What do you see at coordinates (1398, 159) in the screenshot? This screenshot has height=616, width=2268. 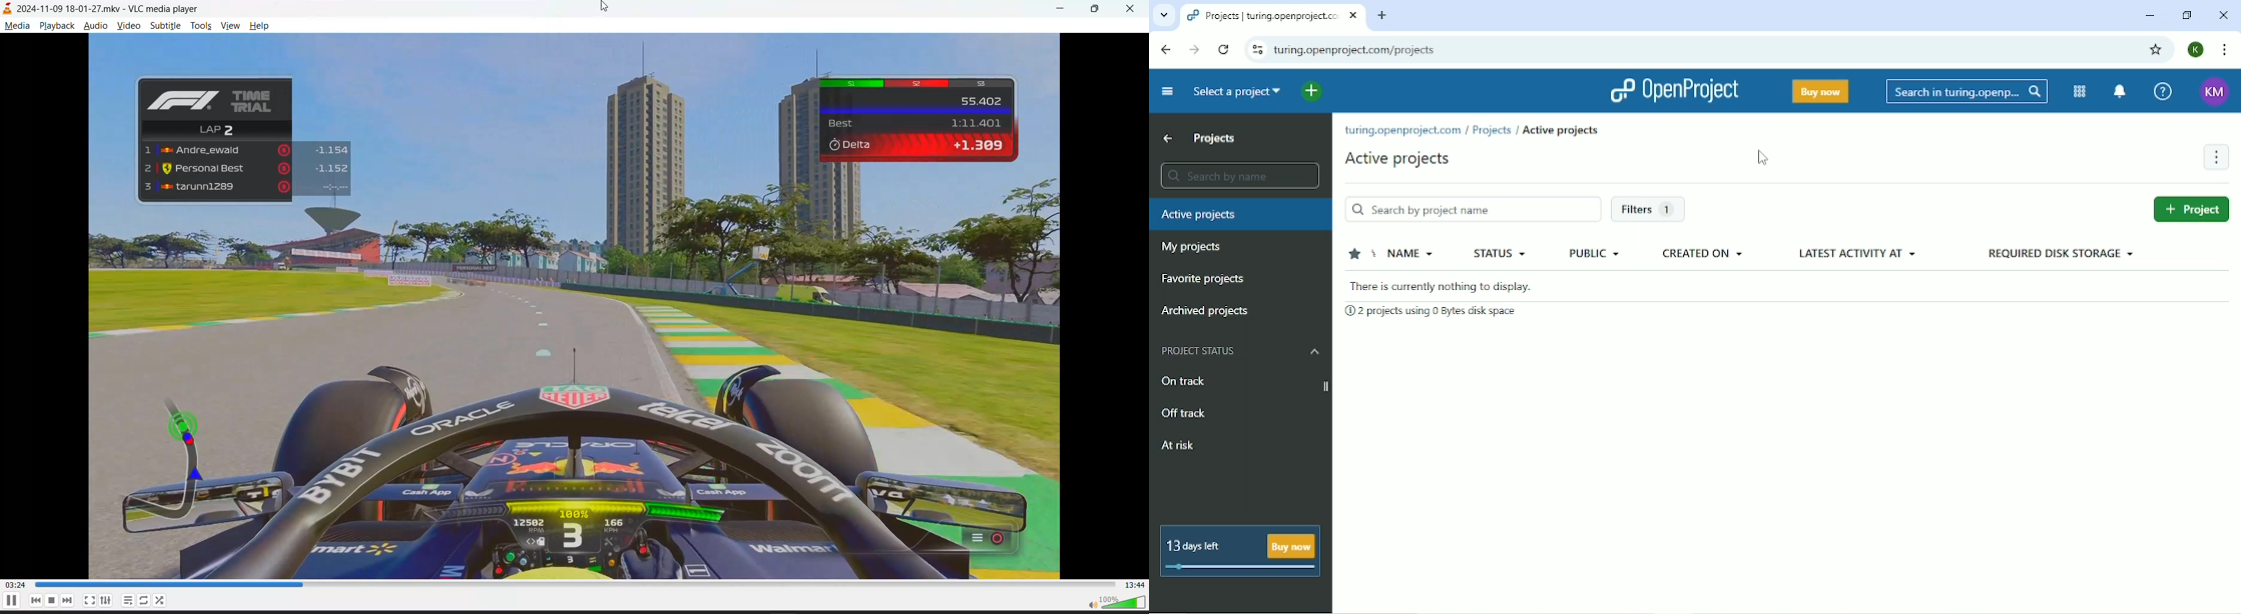 I see `Active projects` at bounding box center [1398, 159].